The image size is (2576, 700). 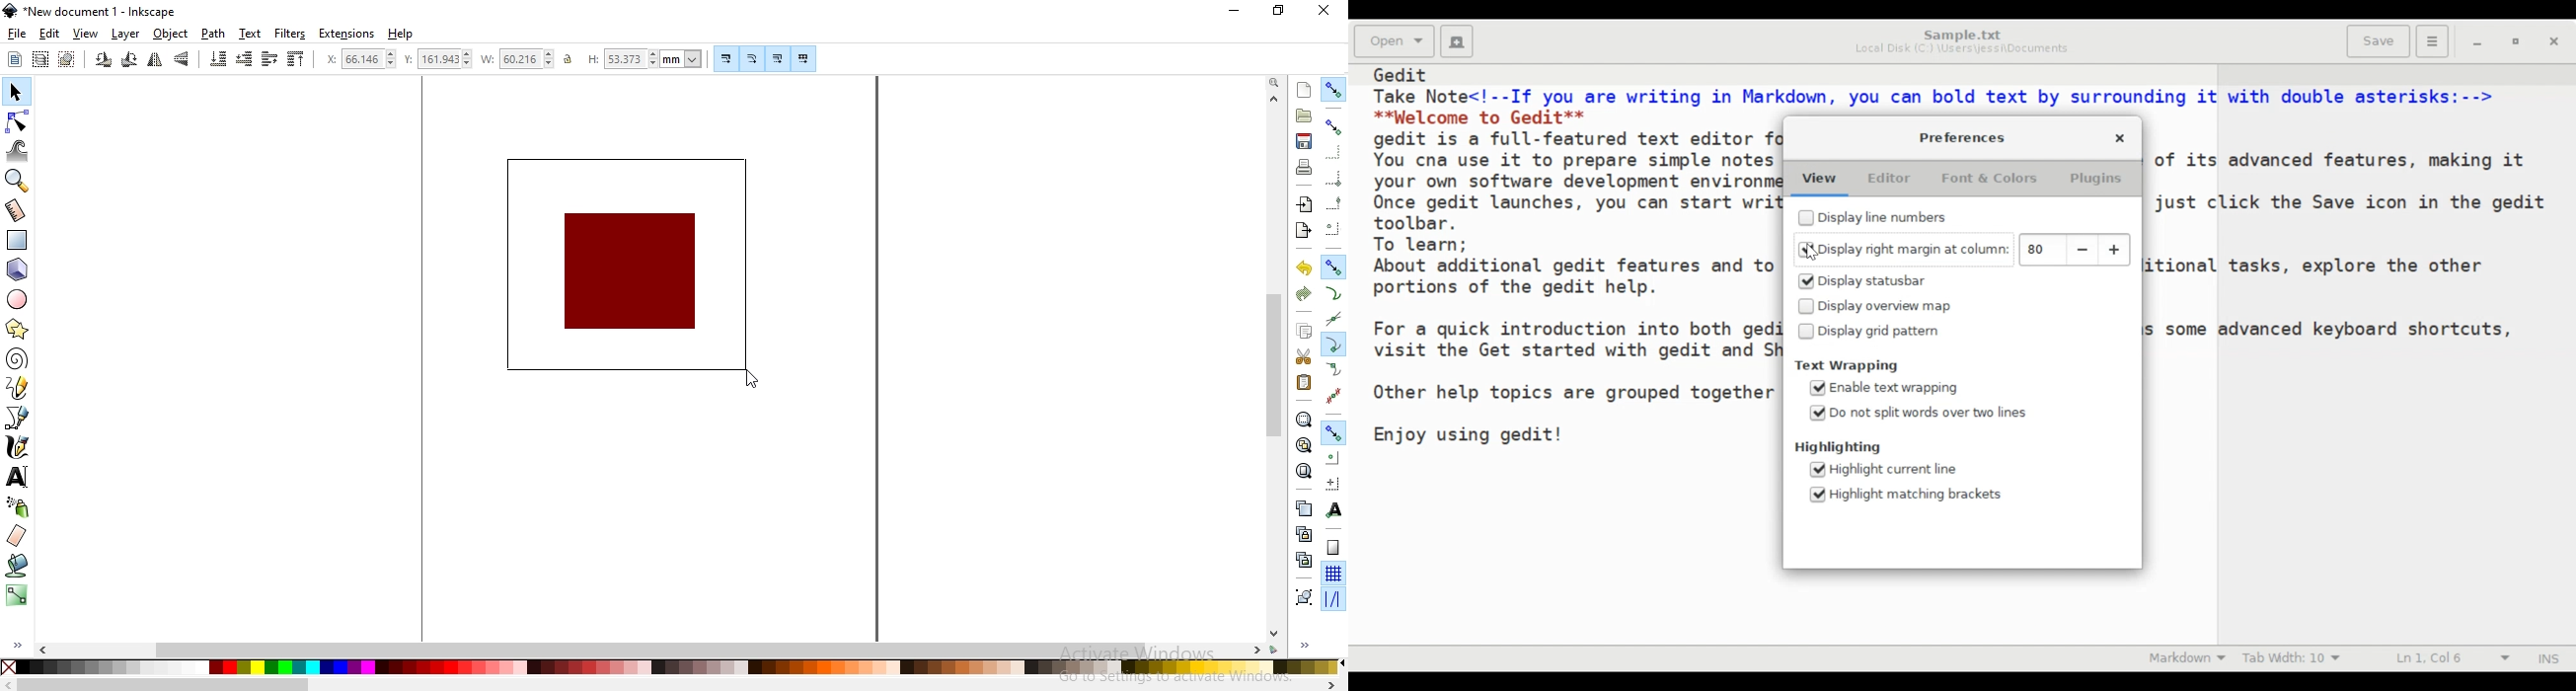 I want to click on Tab Width, so click(x=2293, y=659).